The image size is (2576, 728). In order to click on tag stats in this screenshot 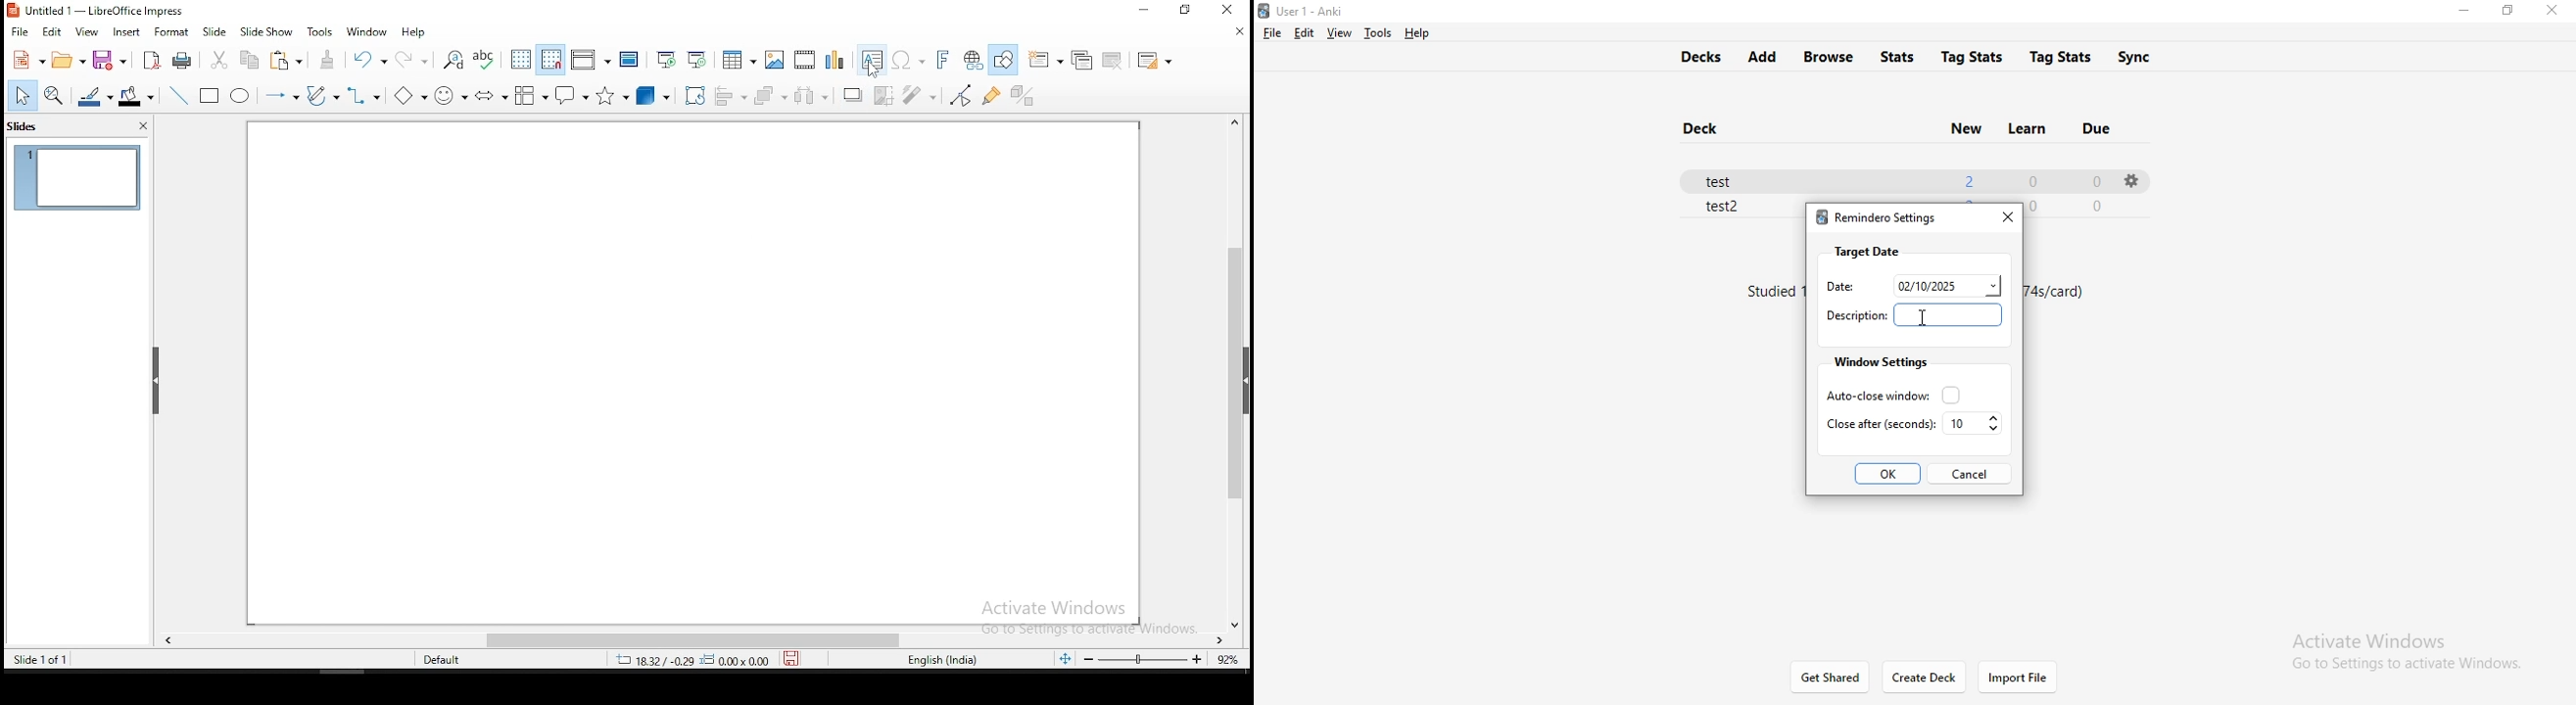, I will do `click(1972, 55)`.